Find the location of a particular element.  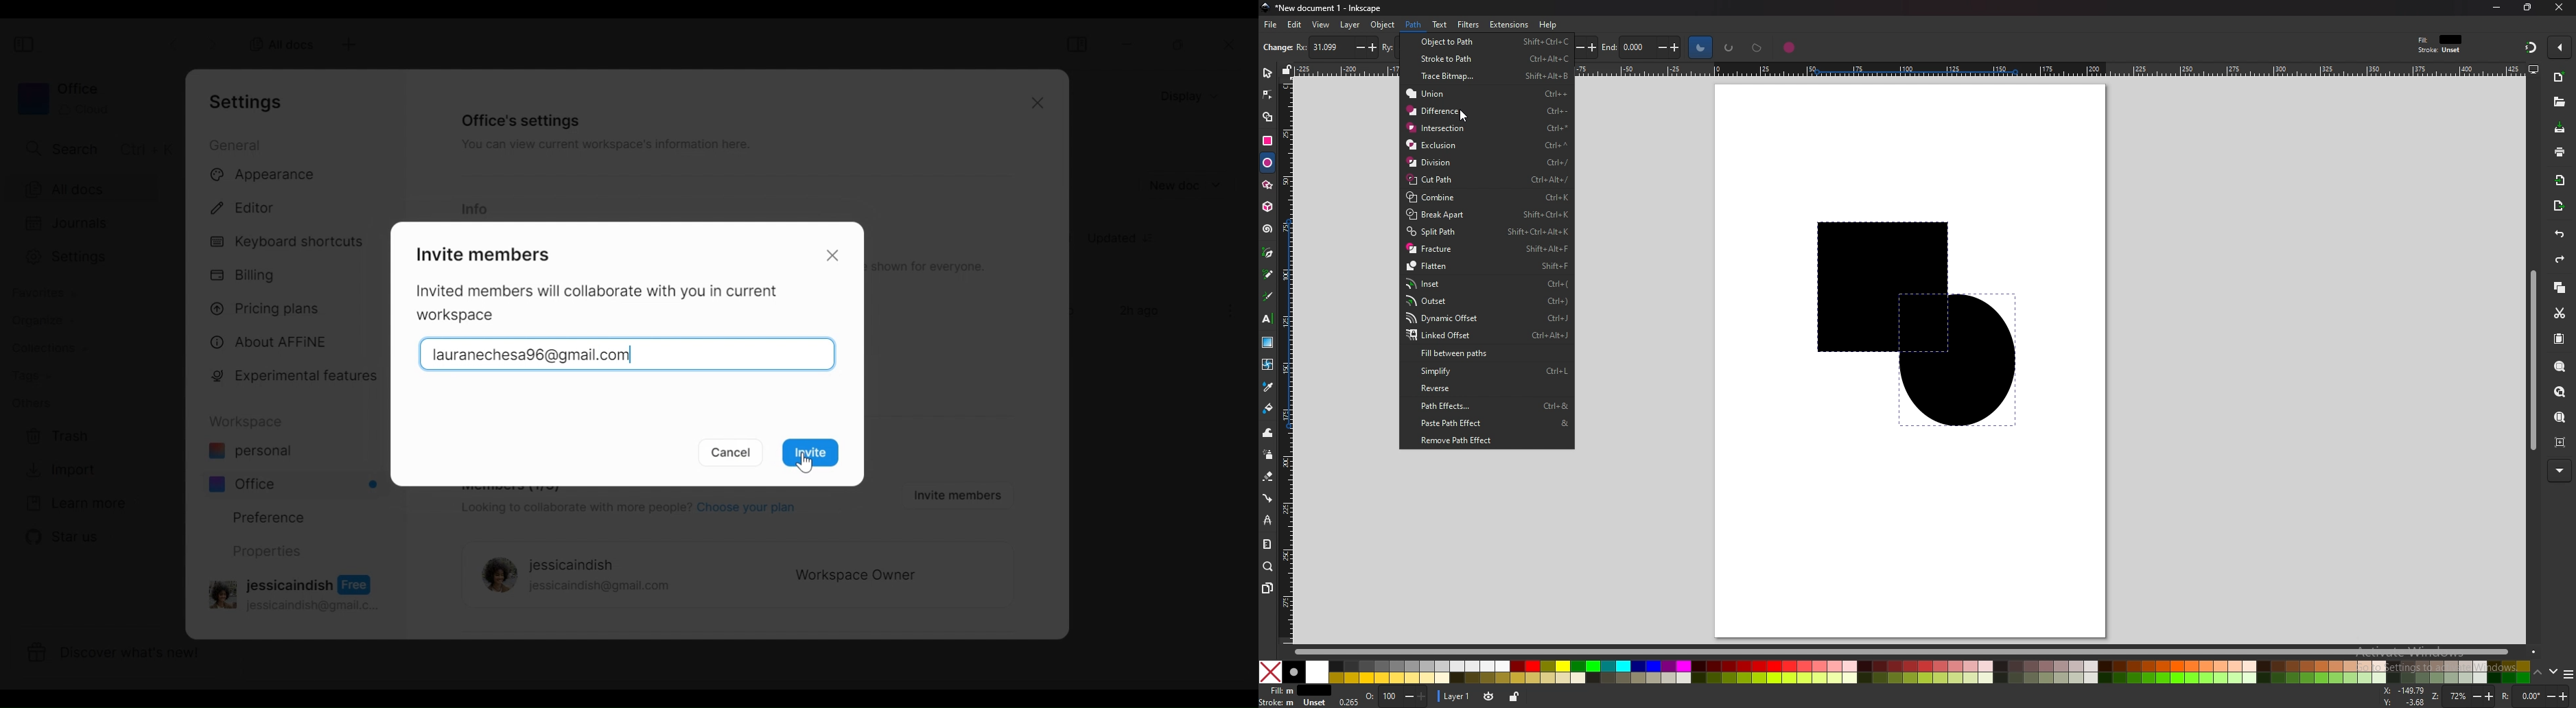

text is located at coordinates (1440, 24).